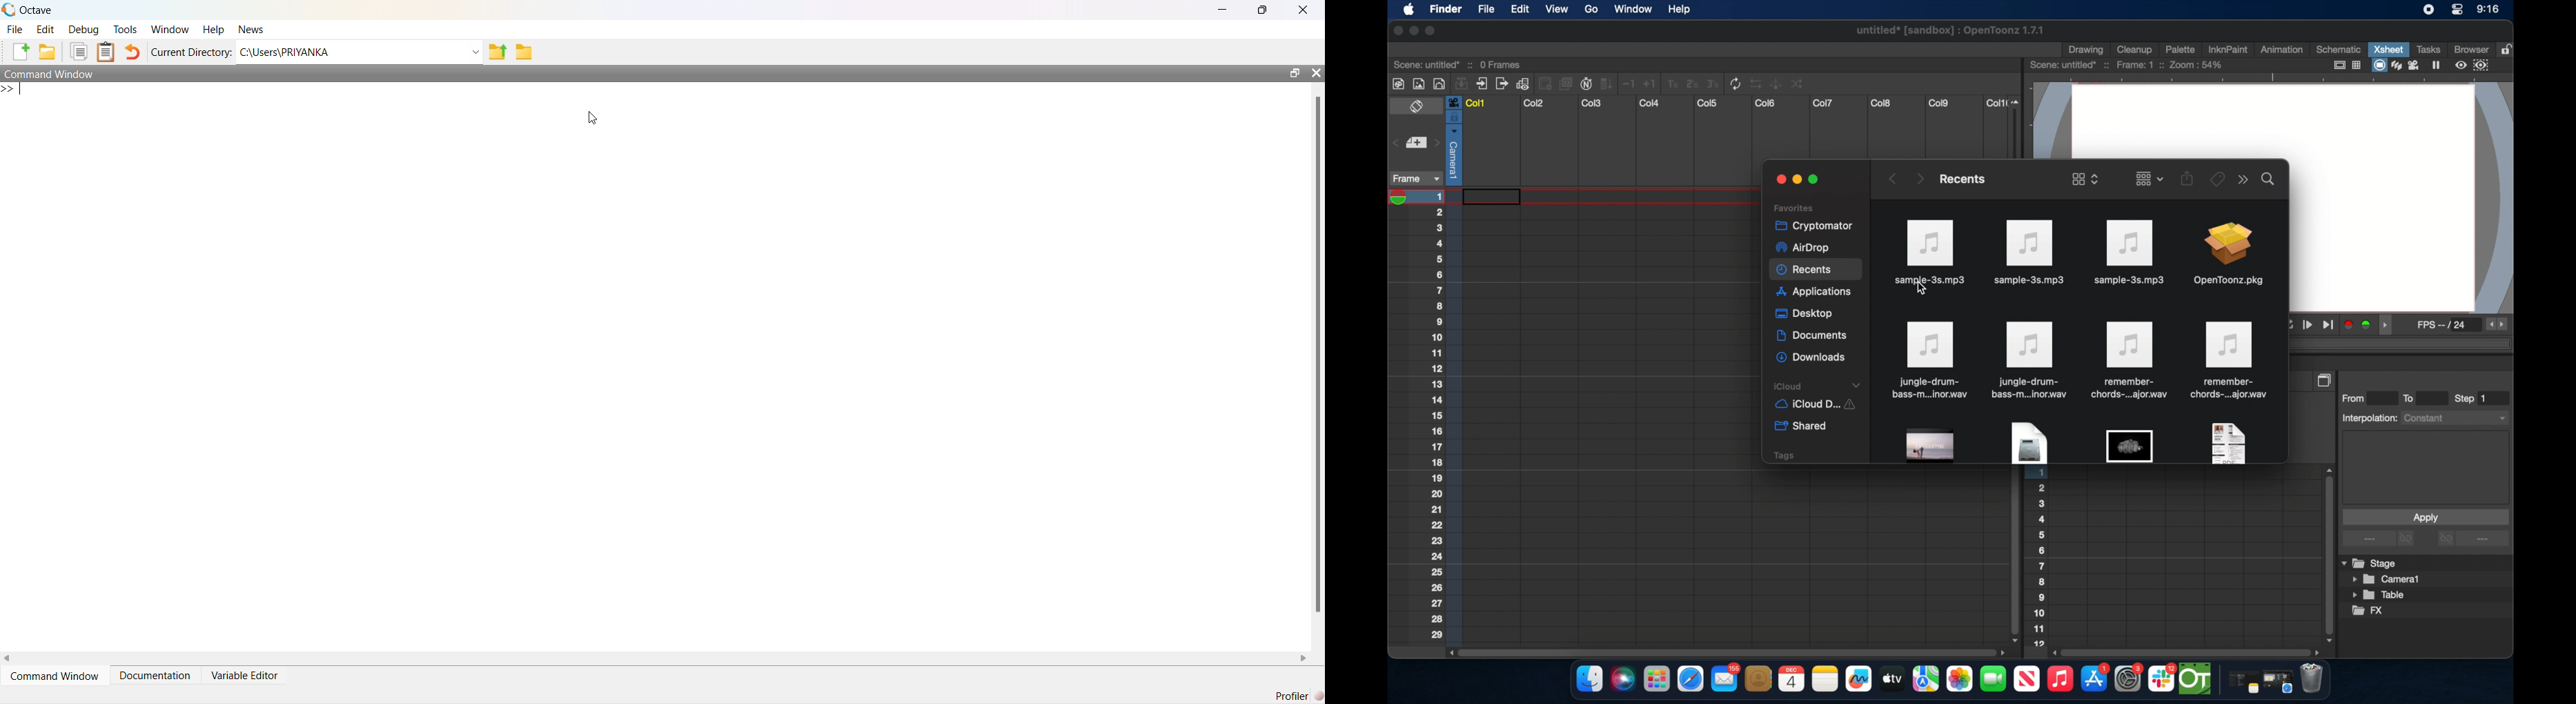  What do you see at coordinates (2508, 48) in the screenshot?
I see `lock` at bounding box center [2508, 48].